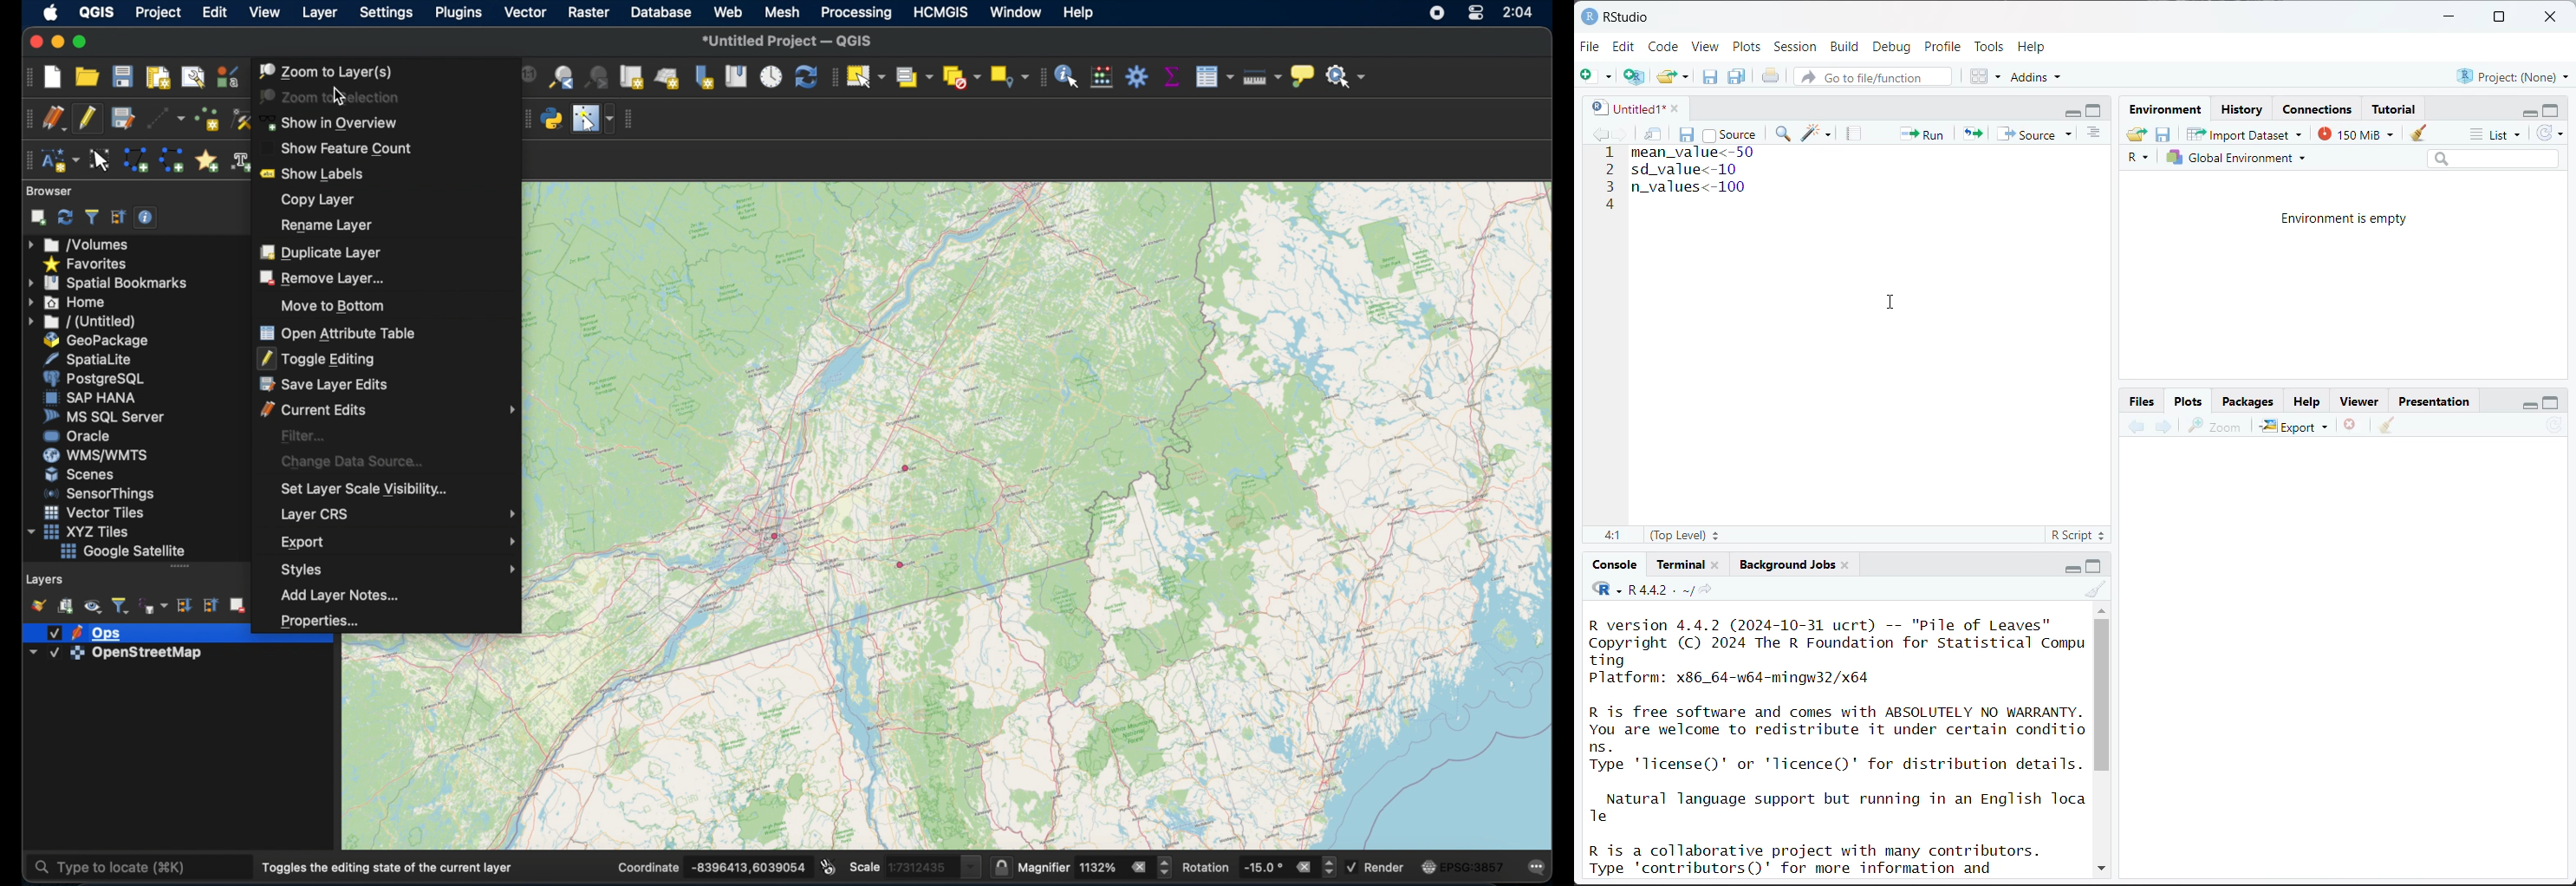  What do you see at coordinates (1517, 11) in the screenshot?
I see `time` at bounding box center [1517, 11].